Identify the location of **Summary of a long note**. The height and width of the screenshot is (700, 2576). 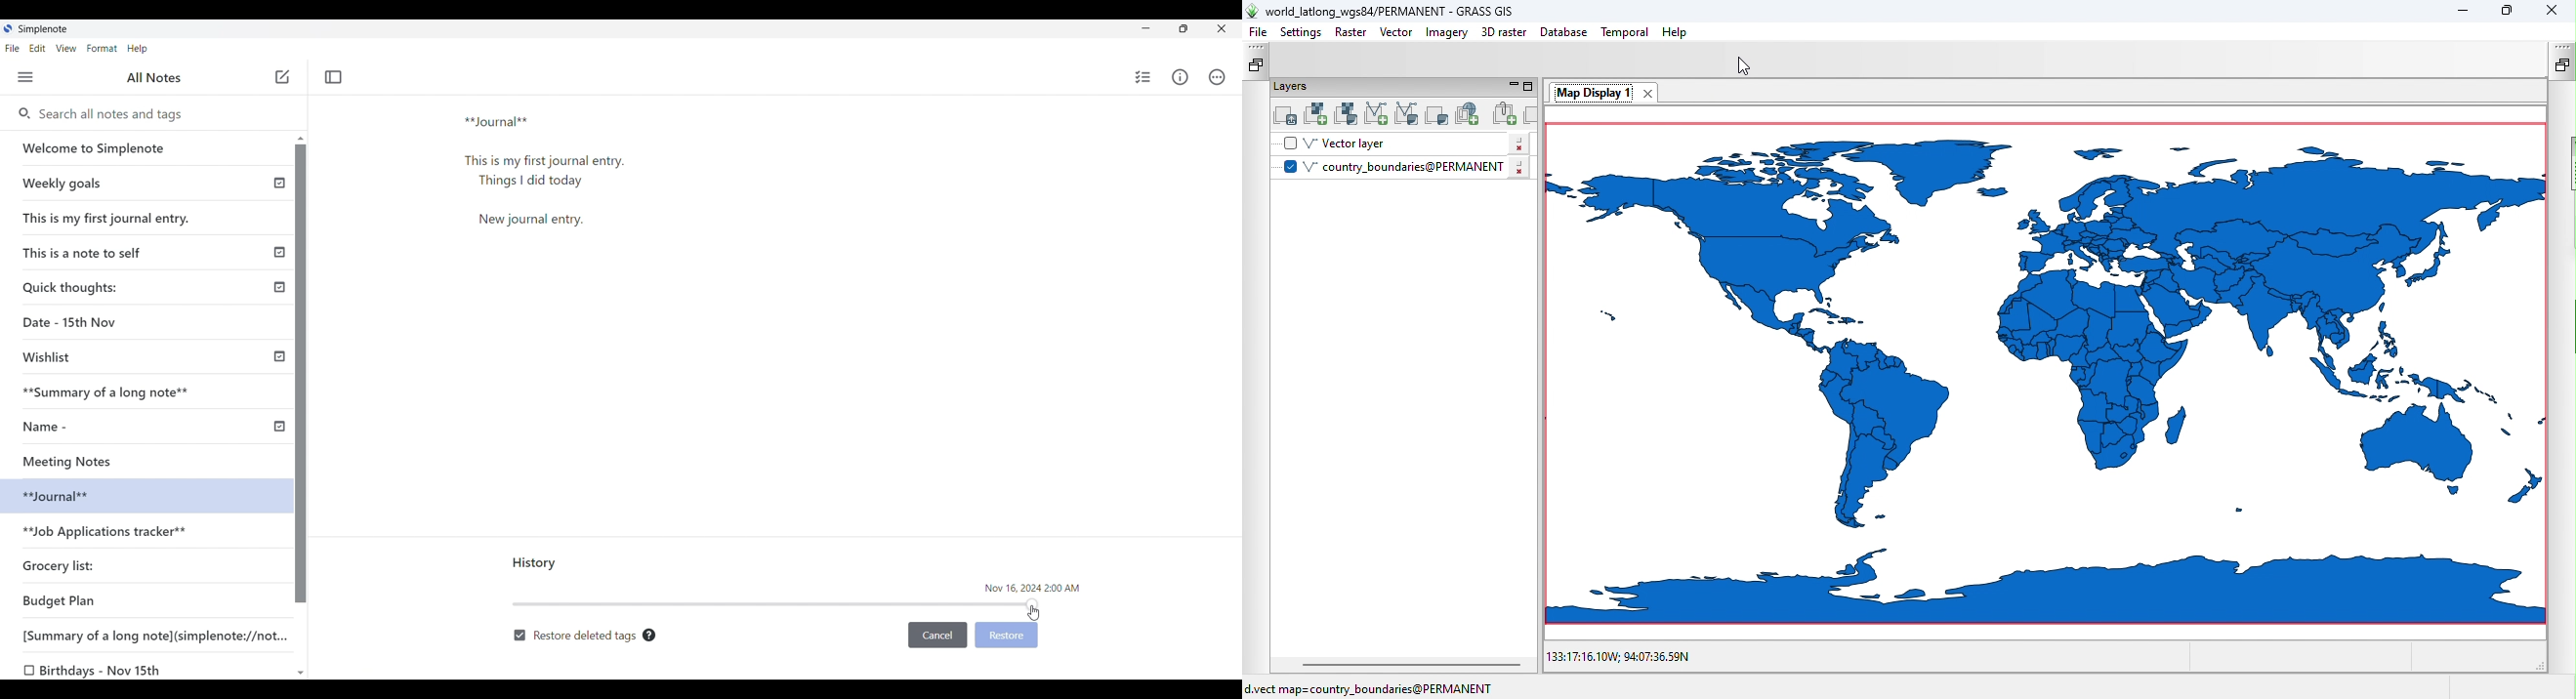
(115, 392).